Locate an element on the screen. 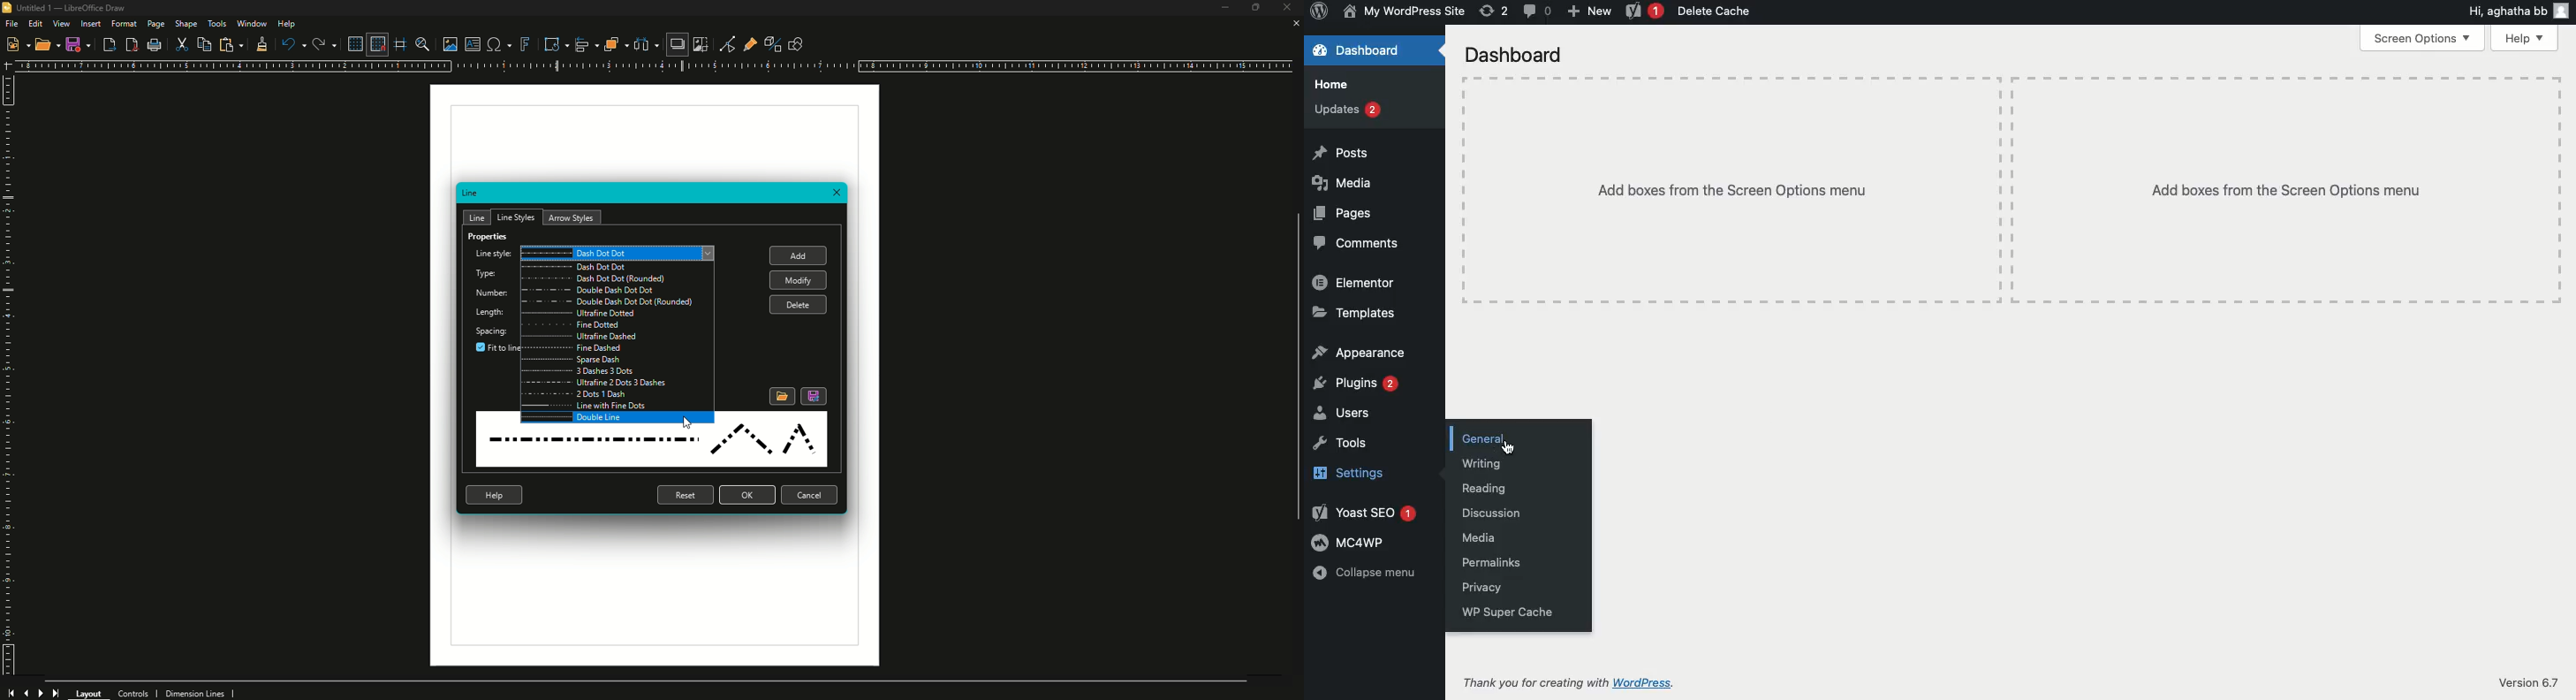 This screenshot has height=700, width=2576. Help is located at coordinates (2525, 38).